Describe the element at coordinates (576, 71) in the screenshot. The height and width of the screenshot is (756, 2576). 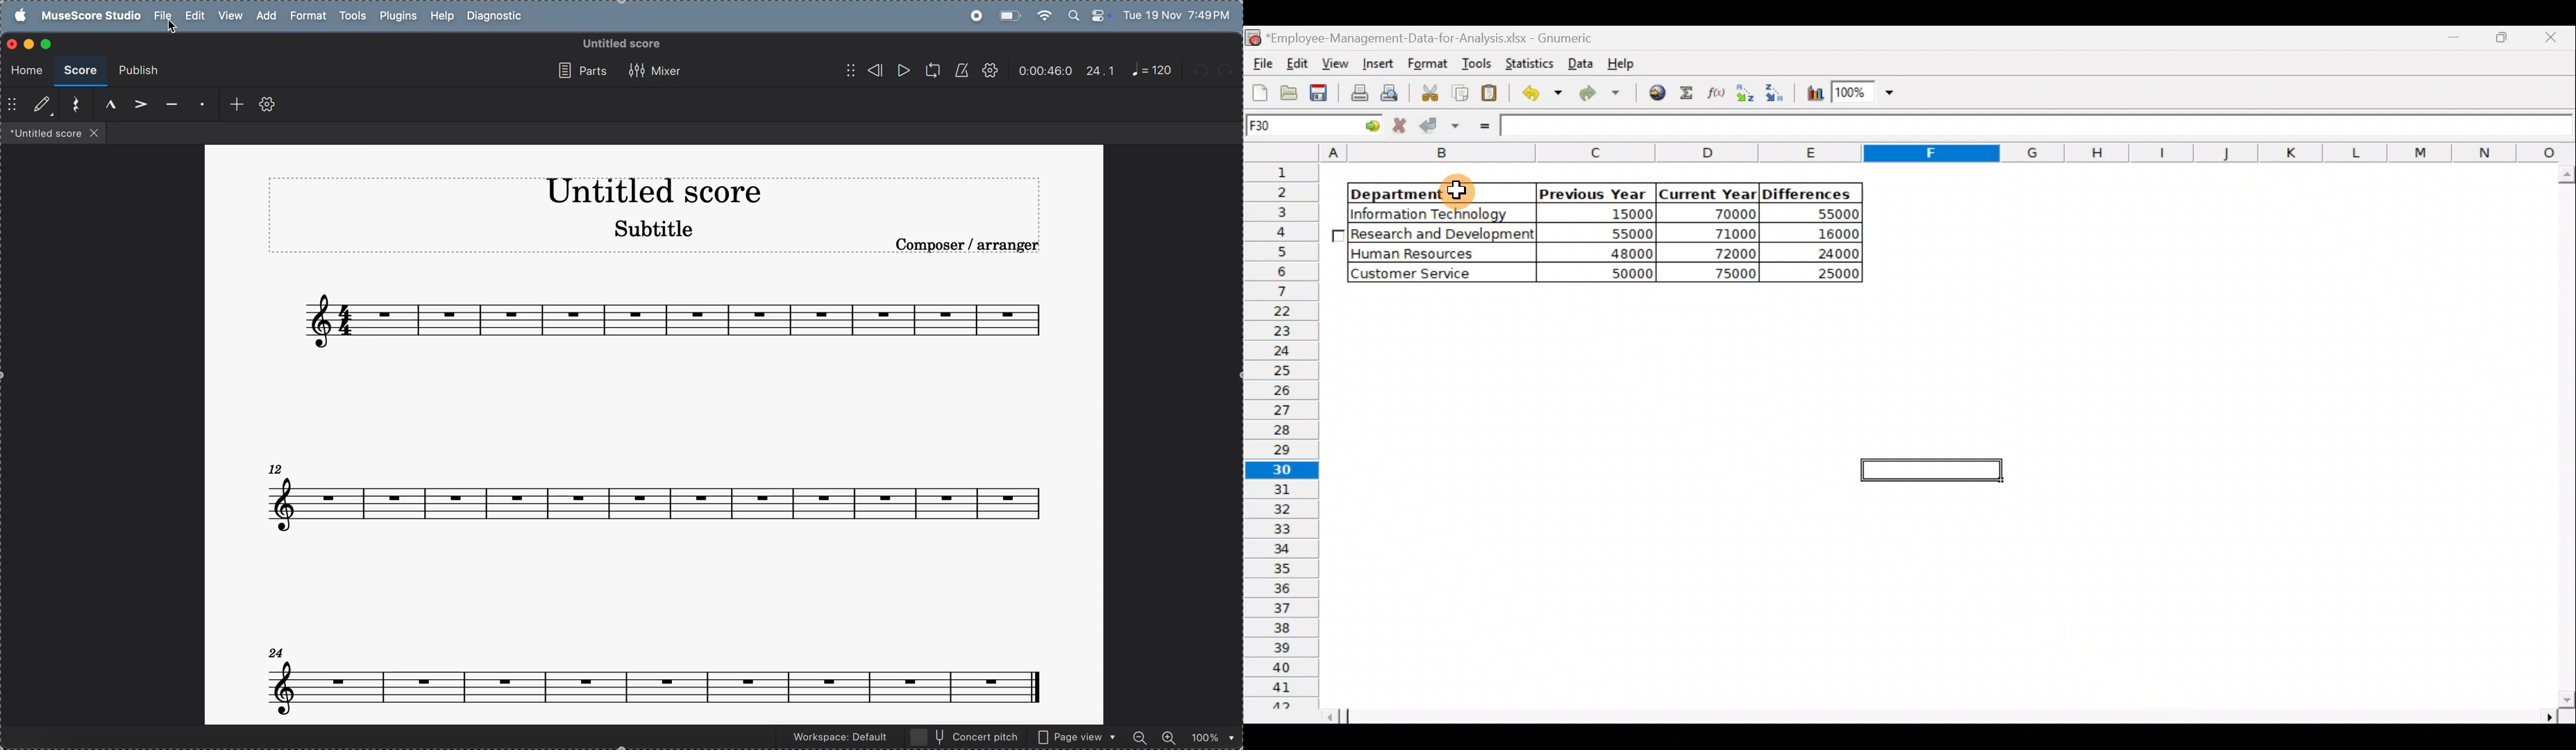
I see `parts` at that location.